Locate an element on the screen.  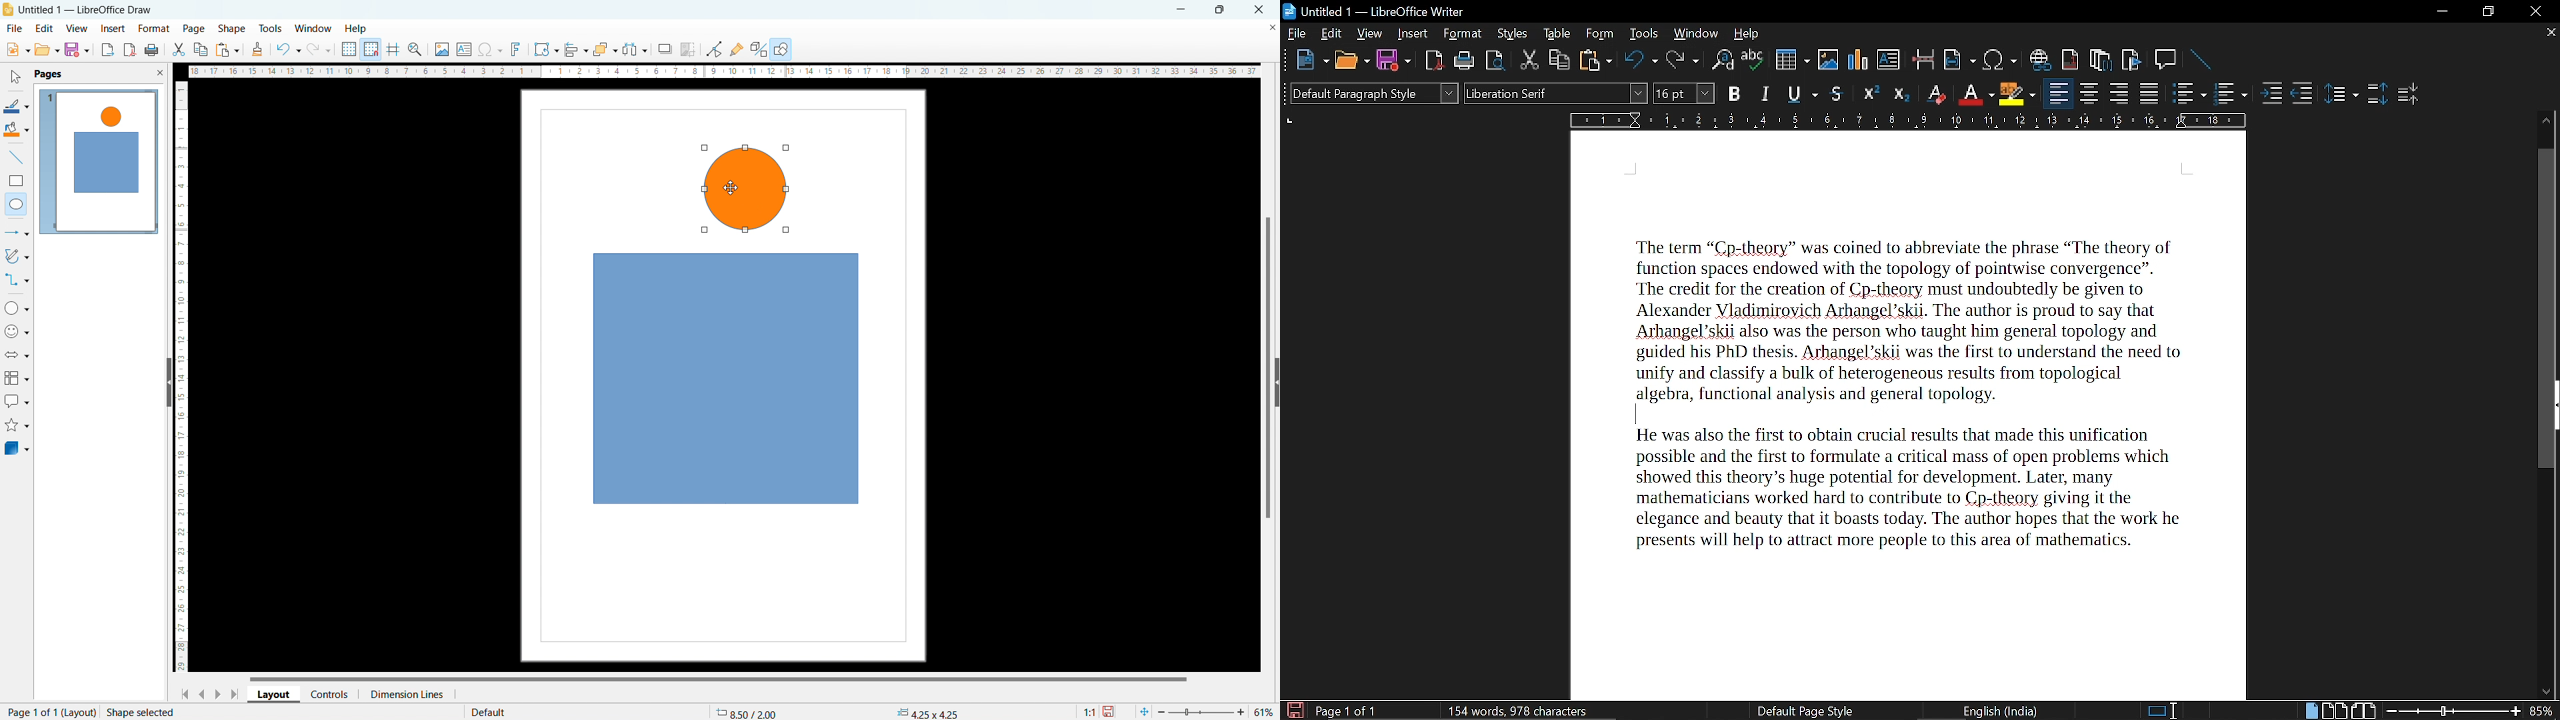
pages is located at coordinates (47, 73).